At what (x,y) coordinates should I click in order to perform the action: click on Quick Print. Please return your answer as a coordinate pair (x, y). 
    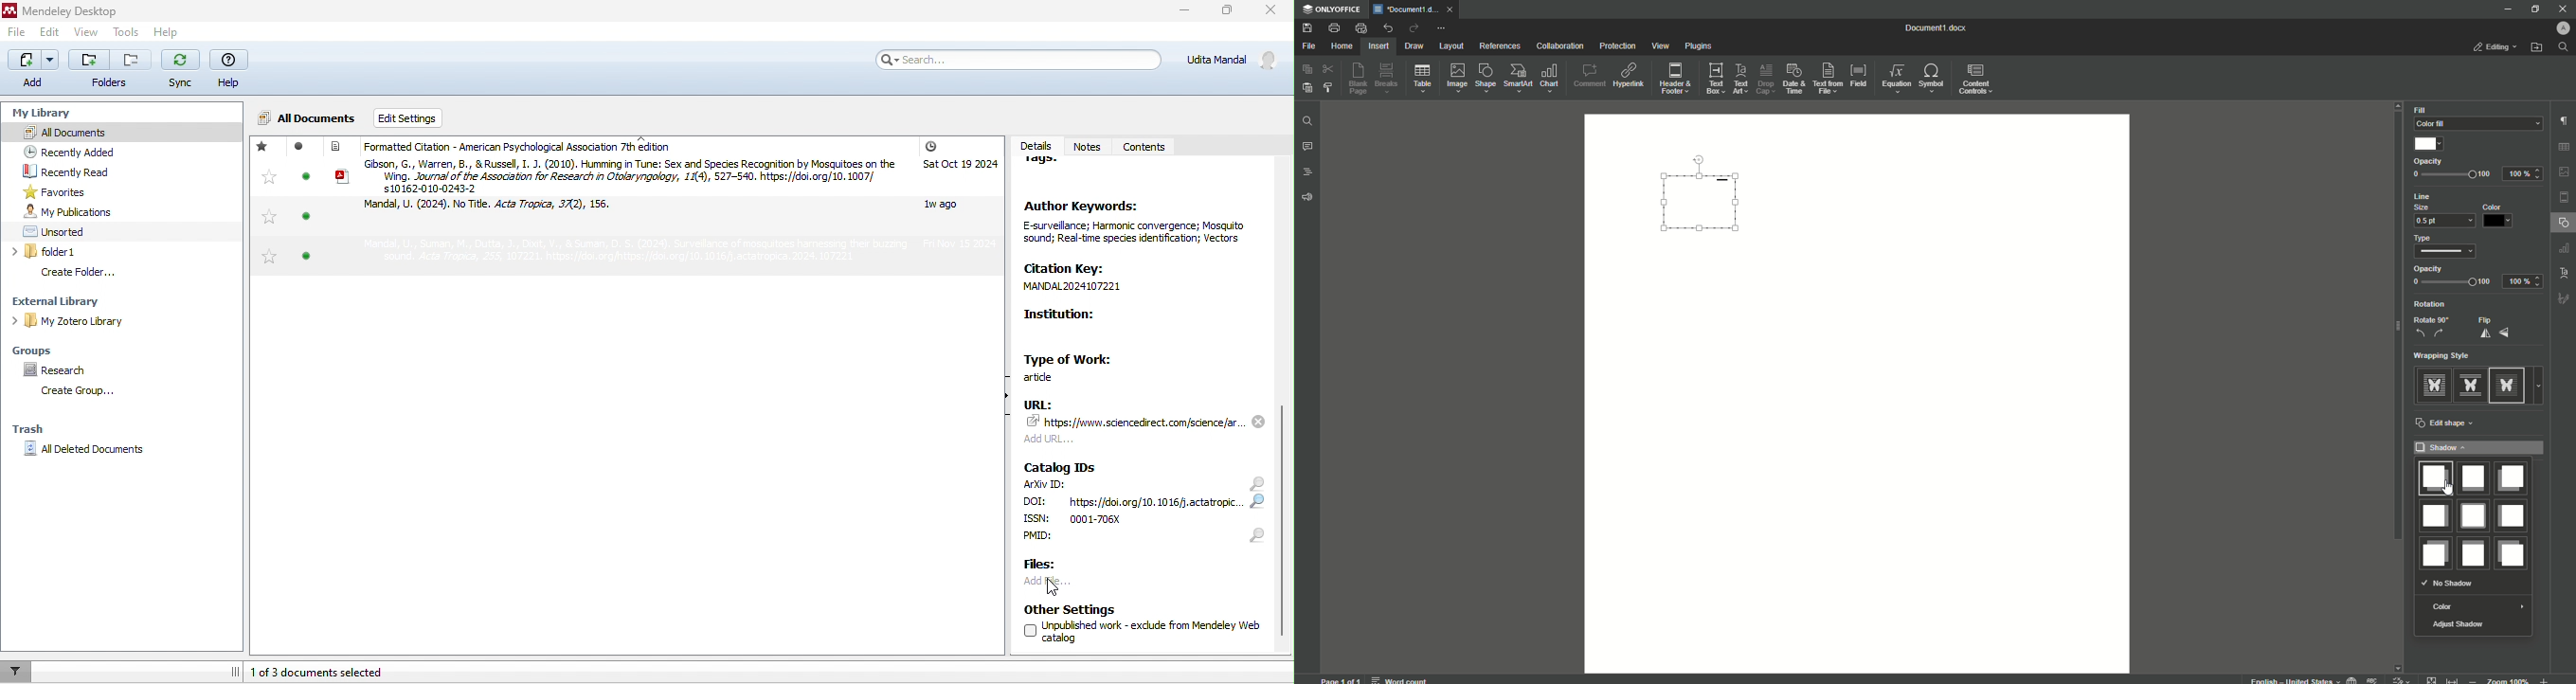
    Looking at the image, I should click on (1361, 28).